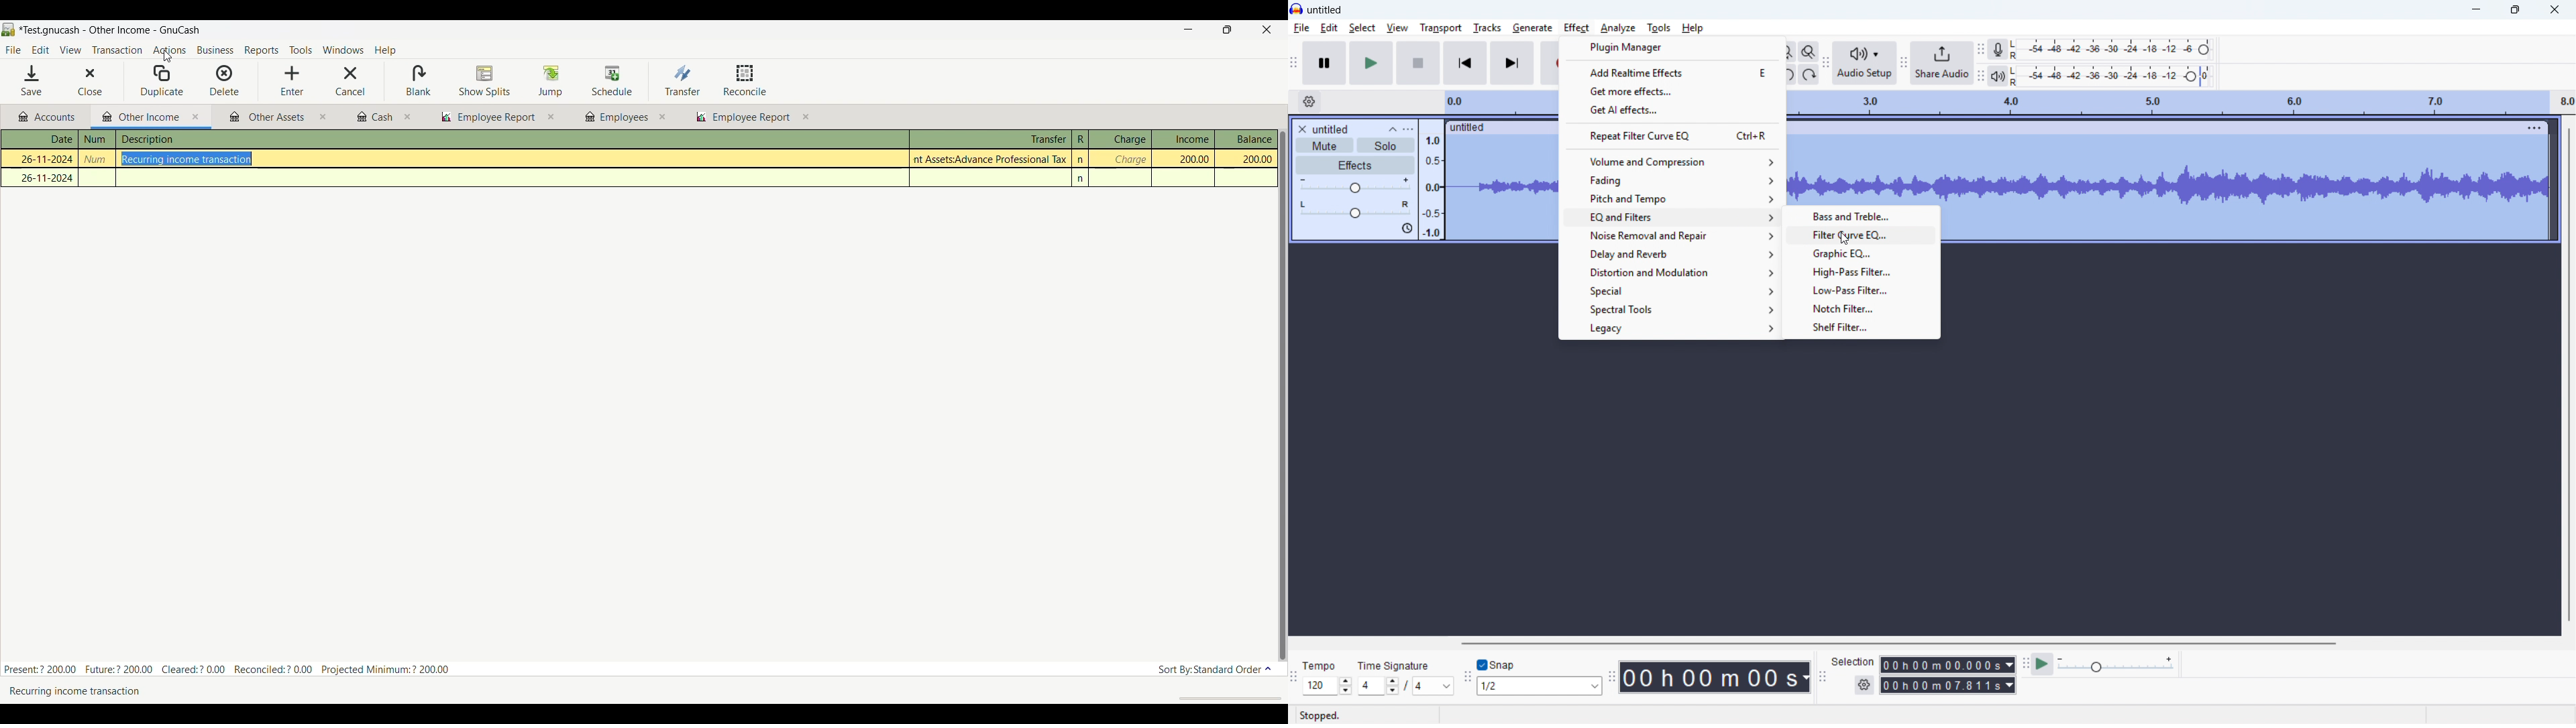 The image size is (2576, 728). I want to click on view, so click(1397, 27).